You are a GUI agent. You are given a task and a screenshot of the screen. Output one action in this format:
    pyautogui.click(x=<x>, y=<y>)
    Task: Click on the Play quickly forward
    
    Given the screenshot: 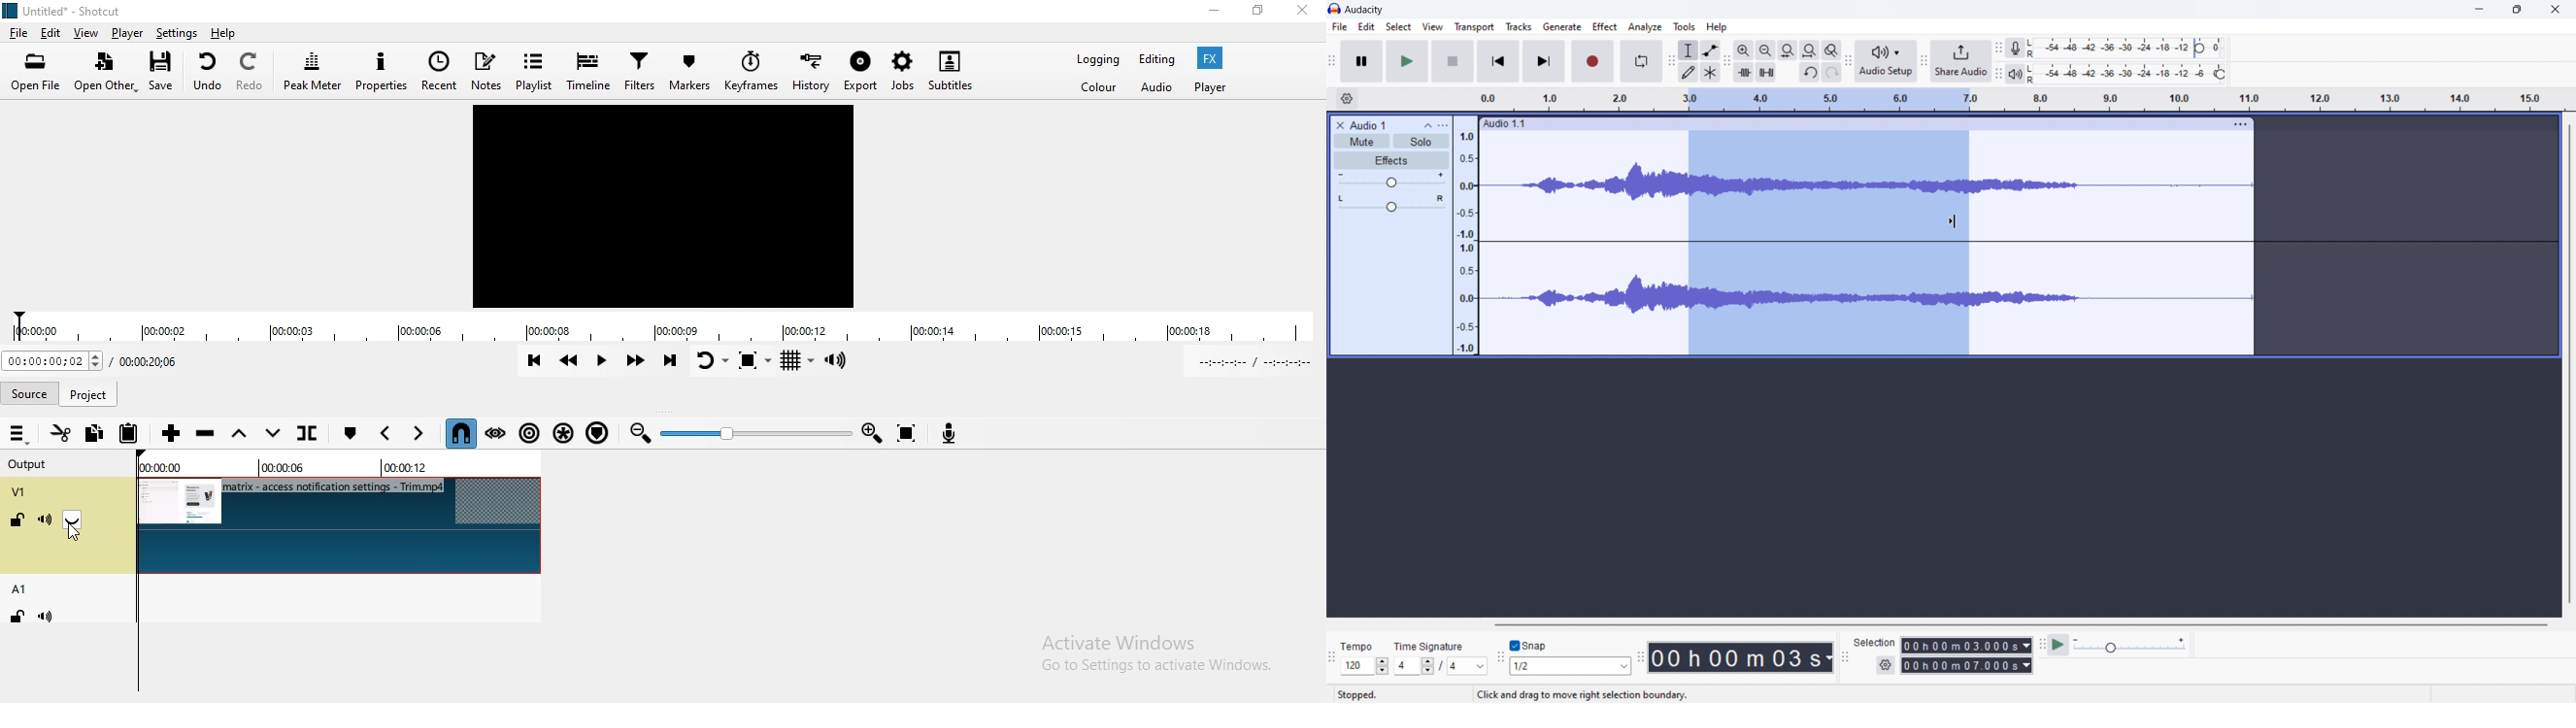 What is the action you would take?
    pyautogui.click(x=635, y=364)
    